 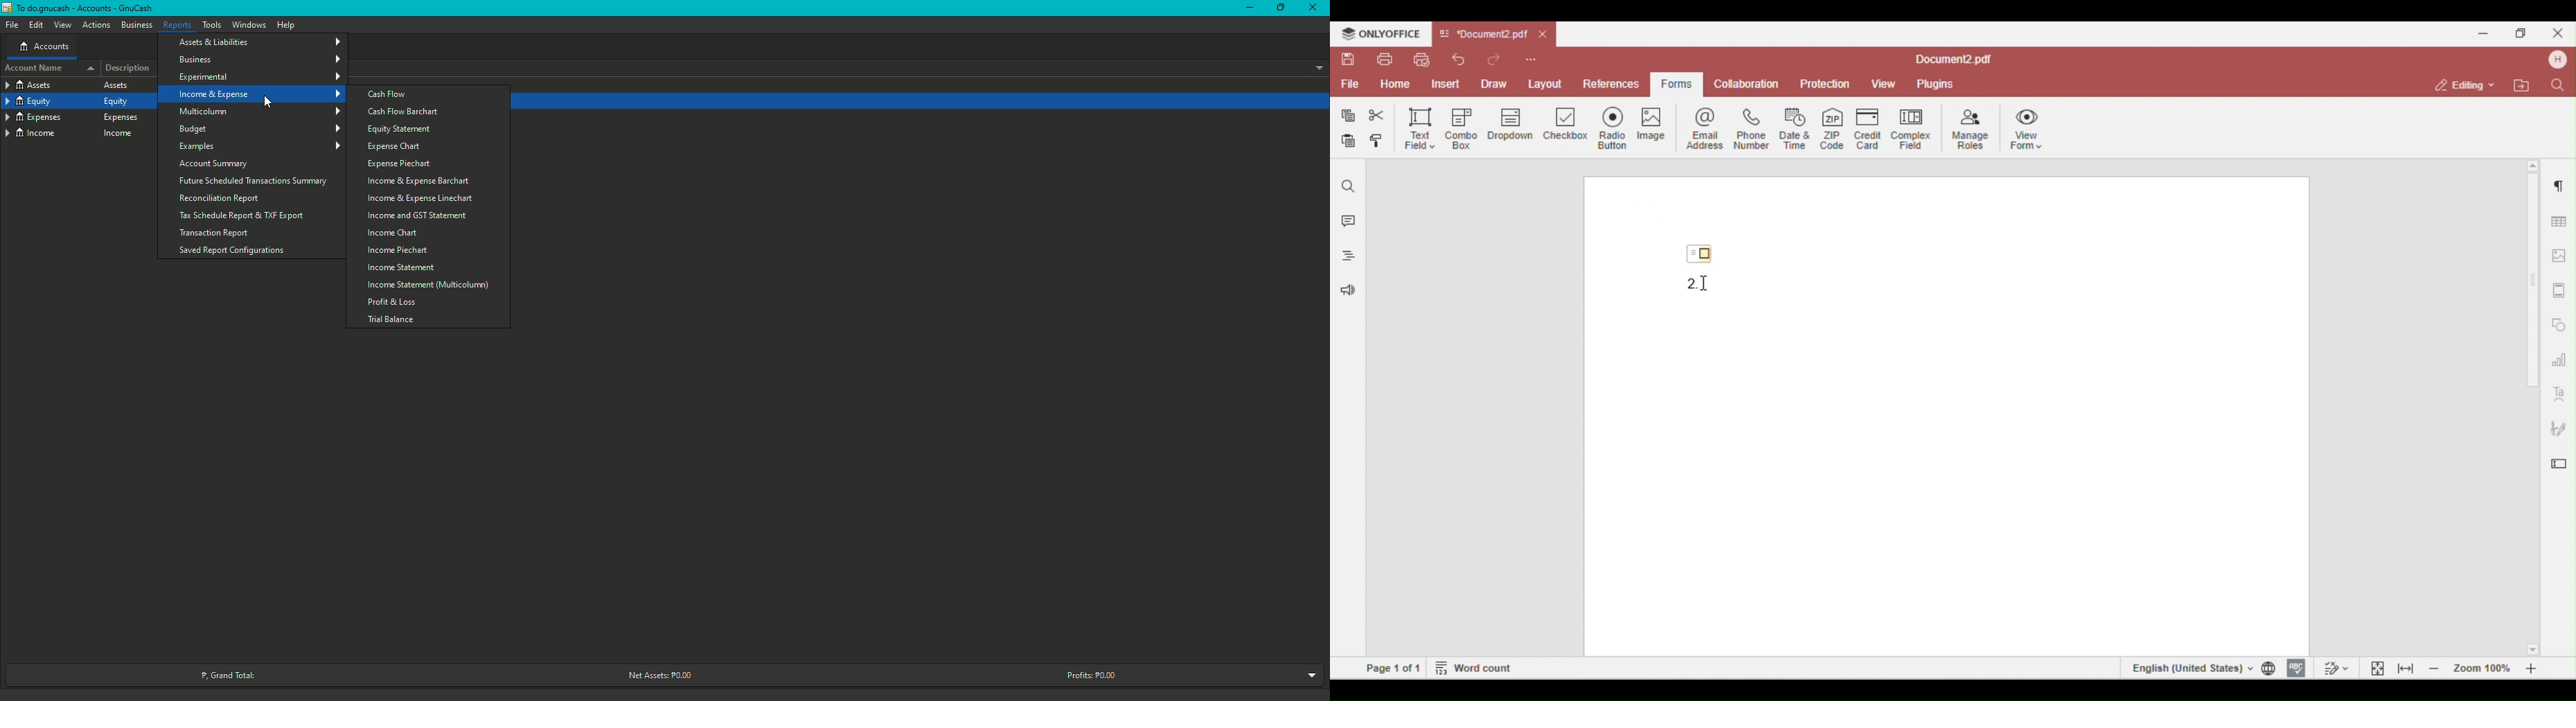 What do you see at coordinates (64, 24) in the screenshot?
I see `View` at bounding box center [64, 24].